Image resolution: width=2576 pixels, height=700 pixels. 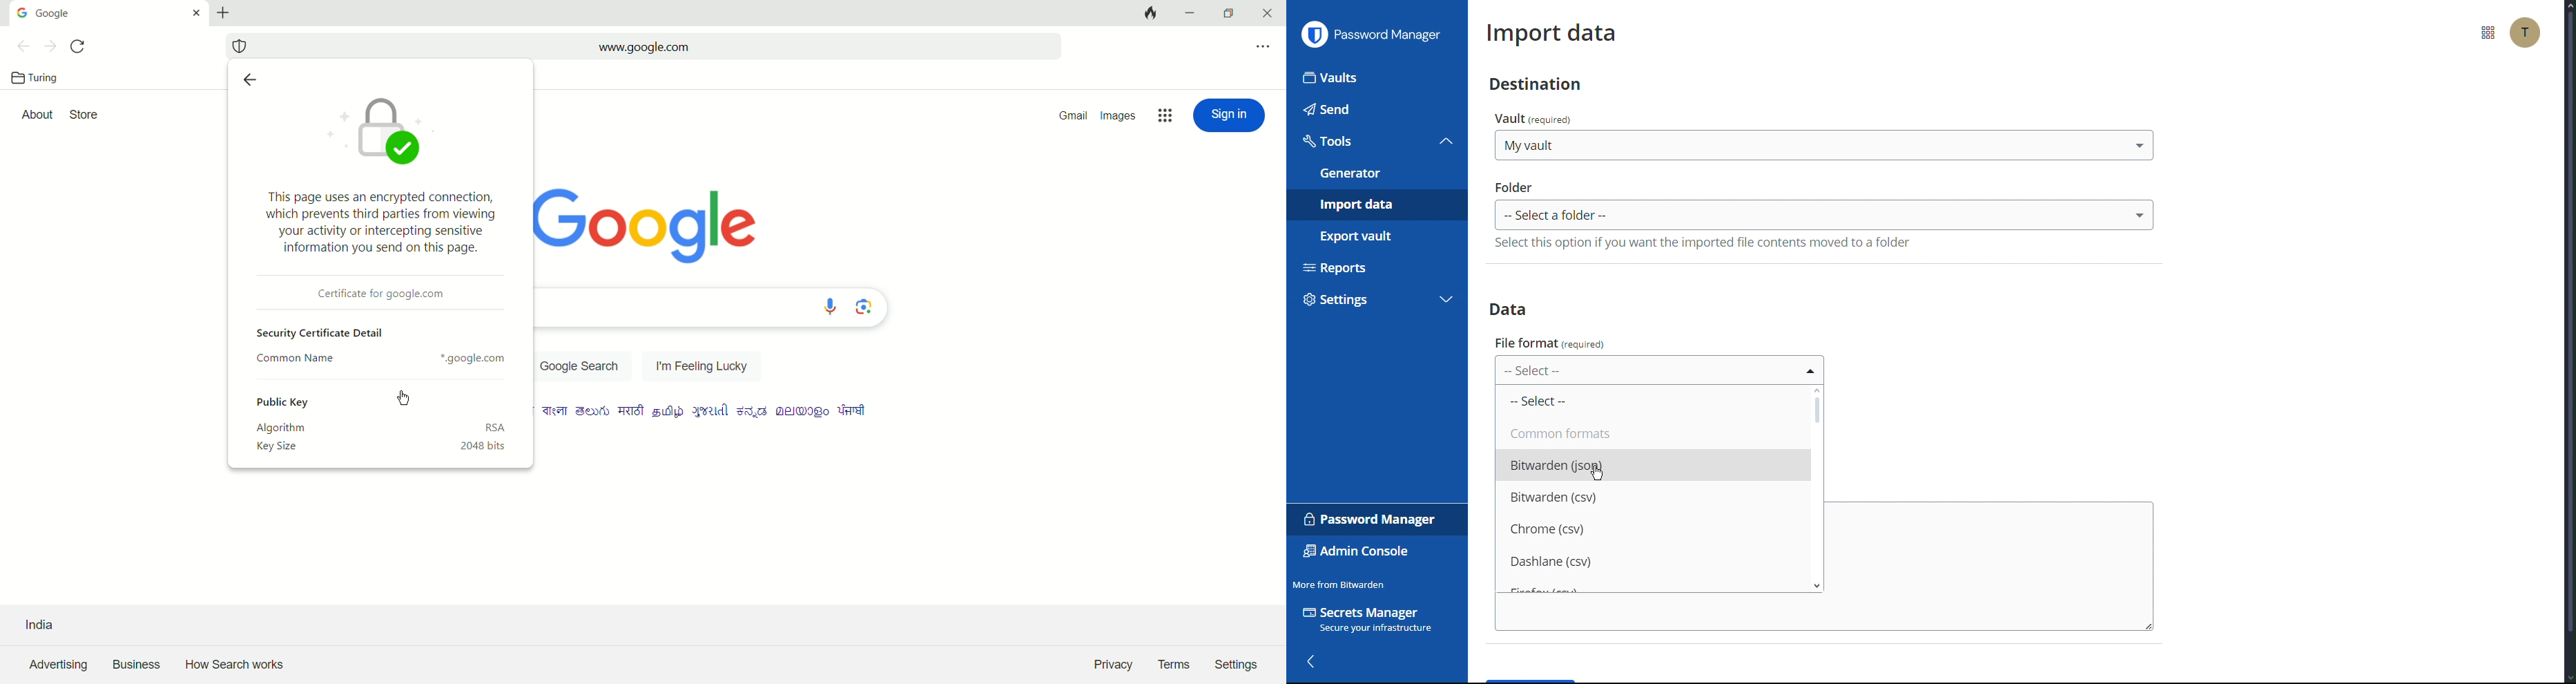 What do you see at coordinates (1553, 30) in the screenshot?
I see `Import data` at bounding box center [1553, 30].